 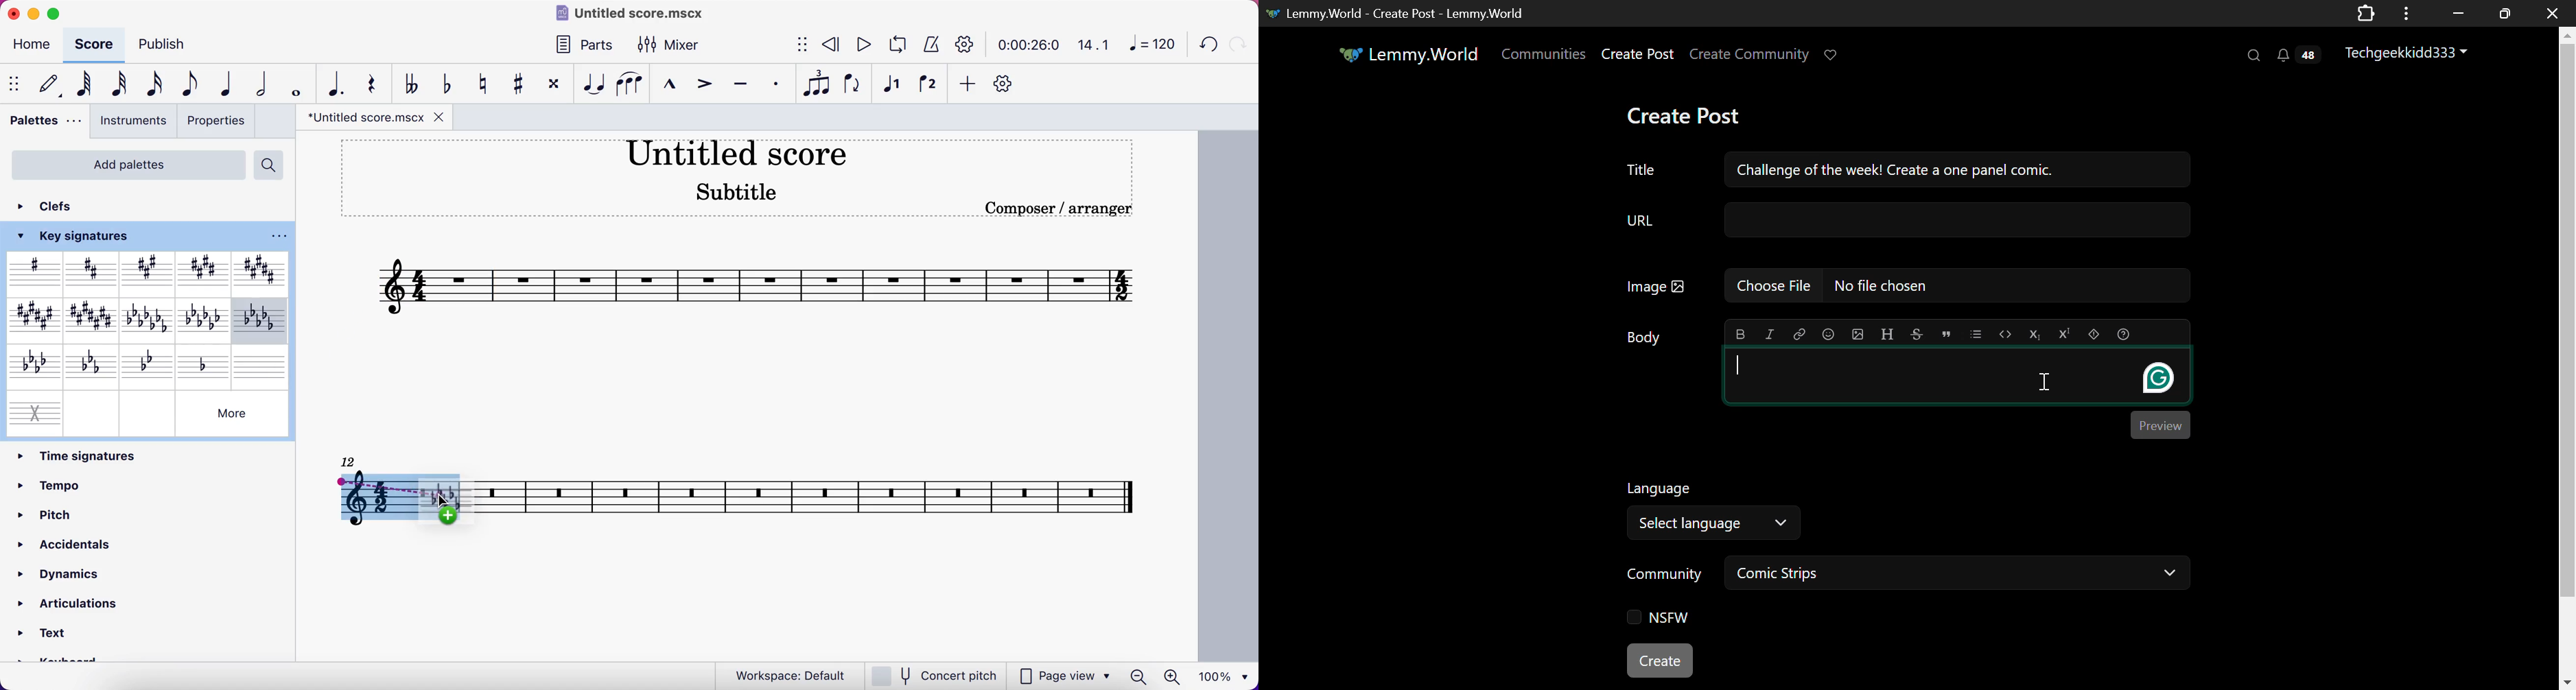 I want to click on redo, so click(x=1238, y=45).